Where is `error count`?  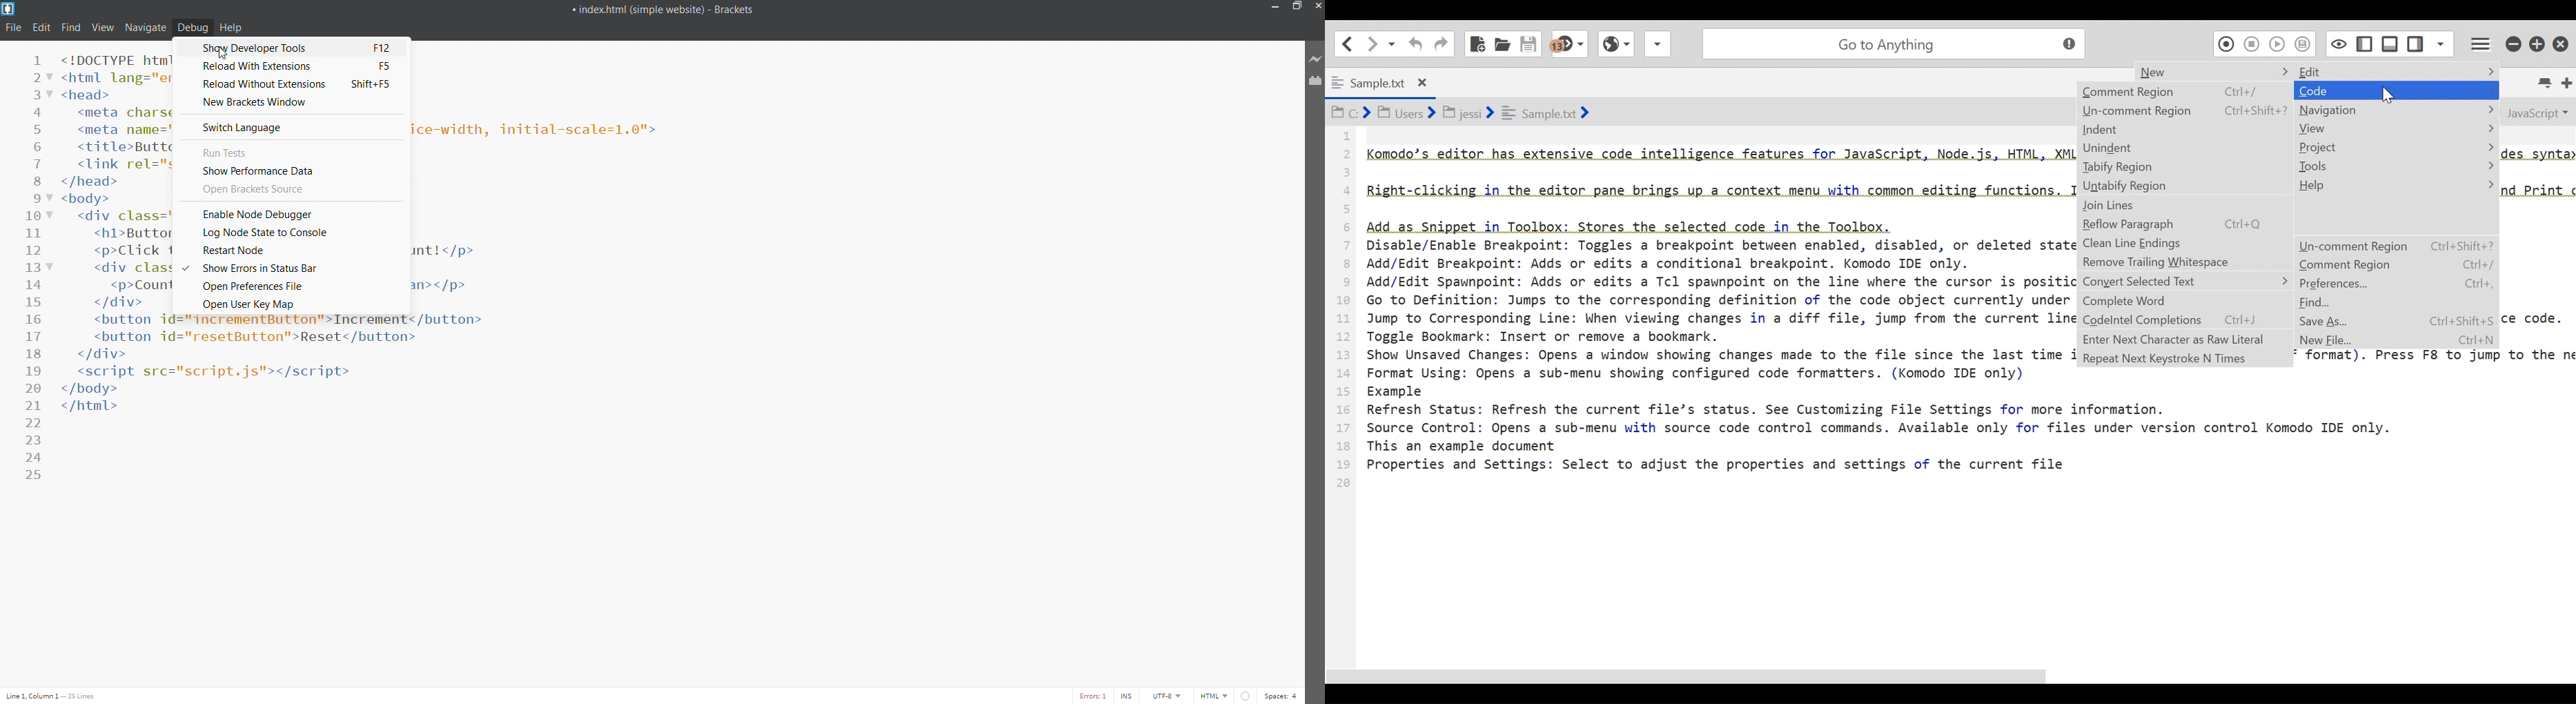
error count is located at coordinates (1086, 696).